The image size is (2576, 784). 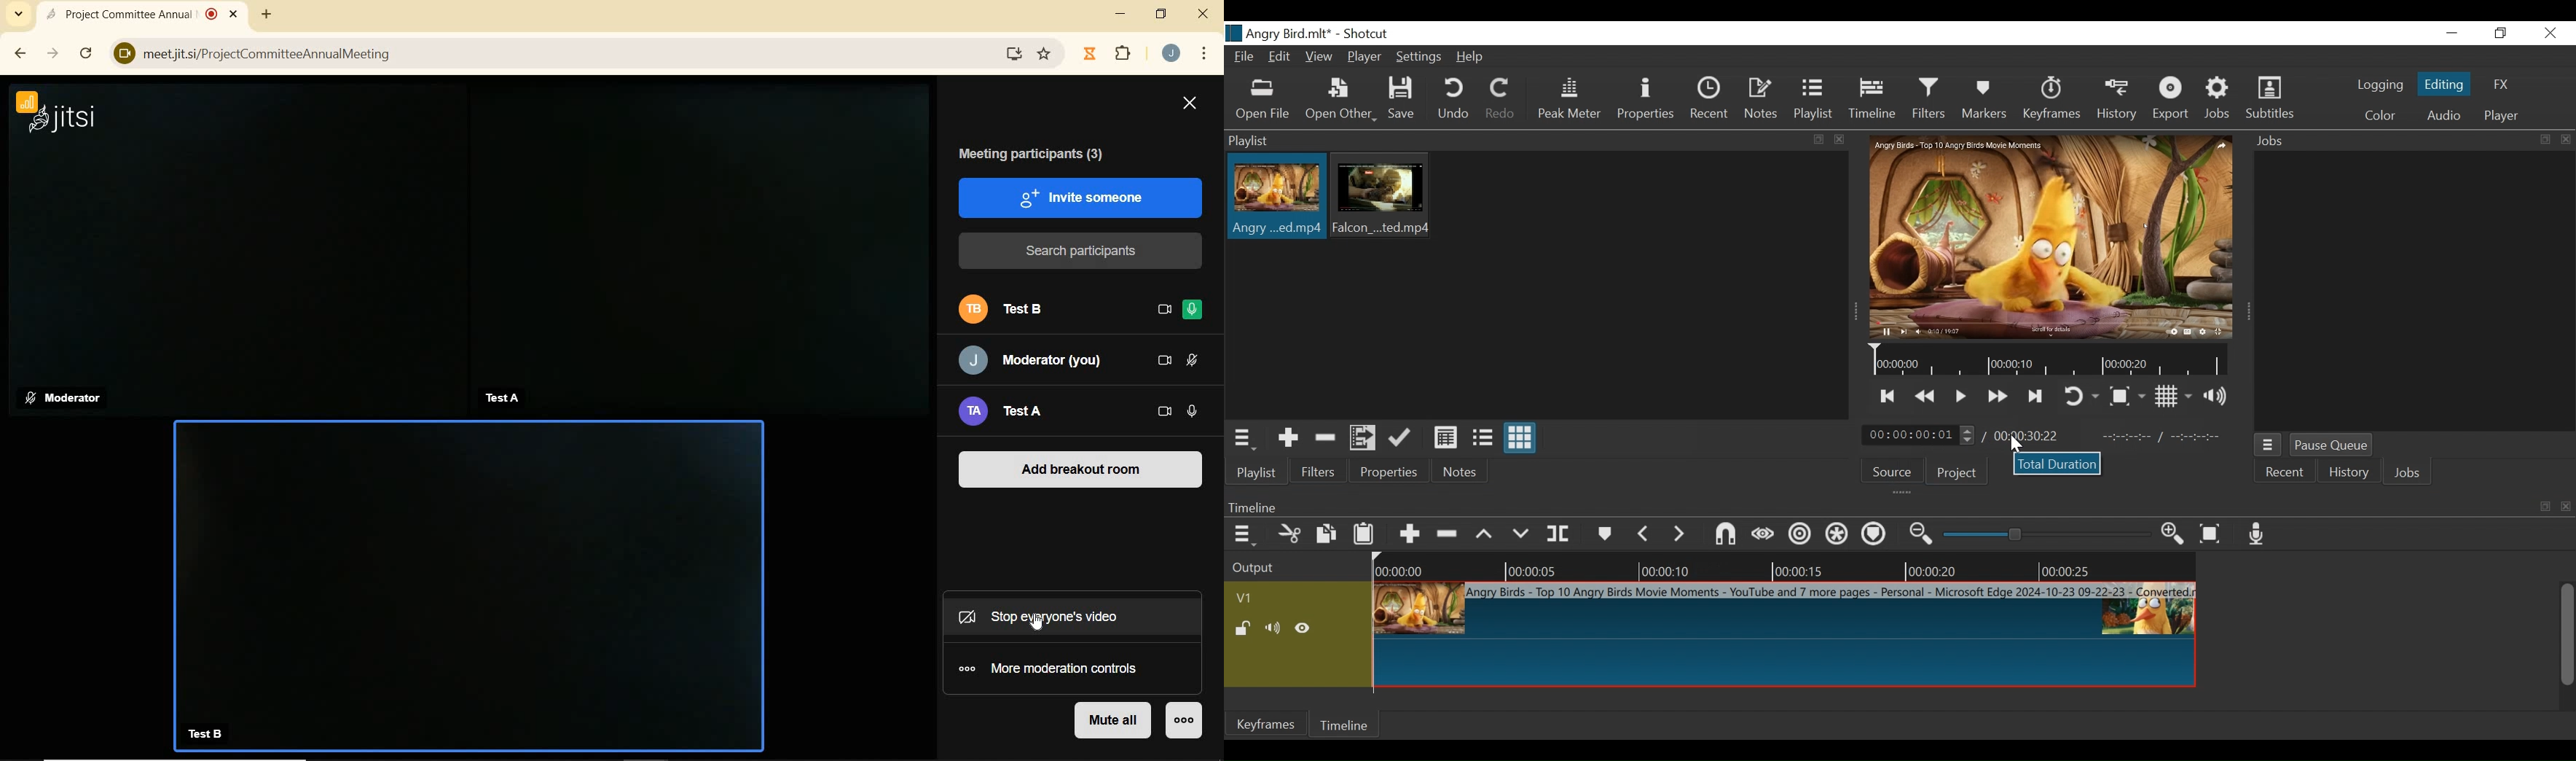 What do you see at coordinates (1189, 106) in the screenshot?
I see `CLOSE` at bounding box center [1189, 106].